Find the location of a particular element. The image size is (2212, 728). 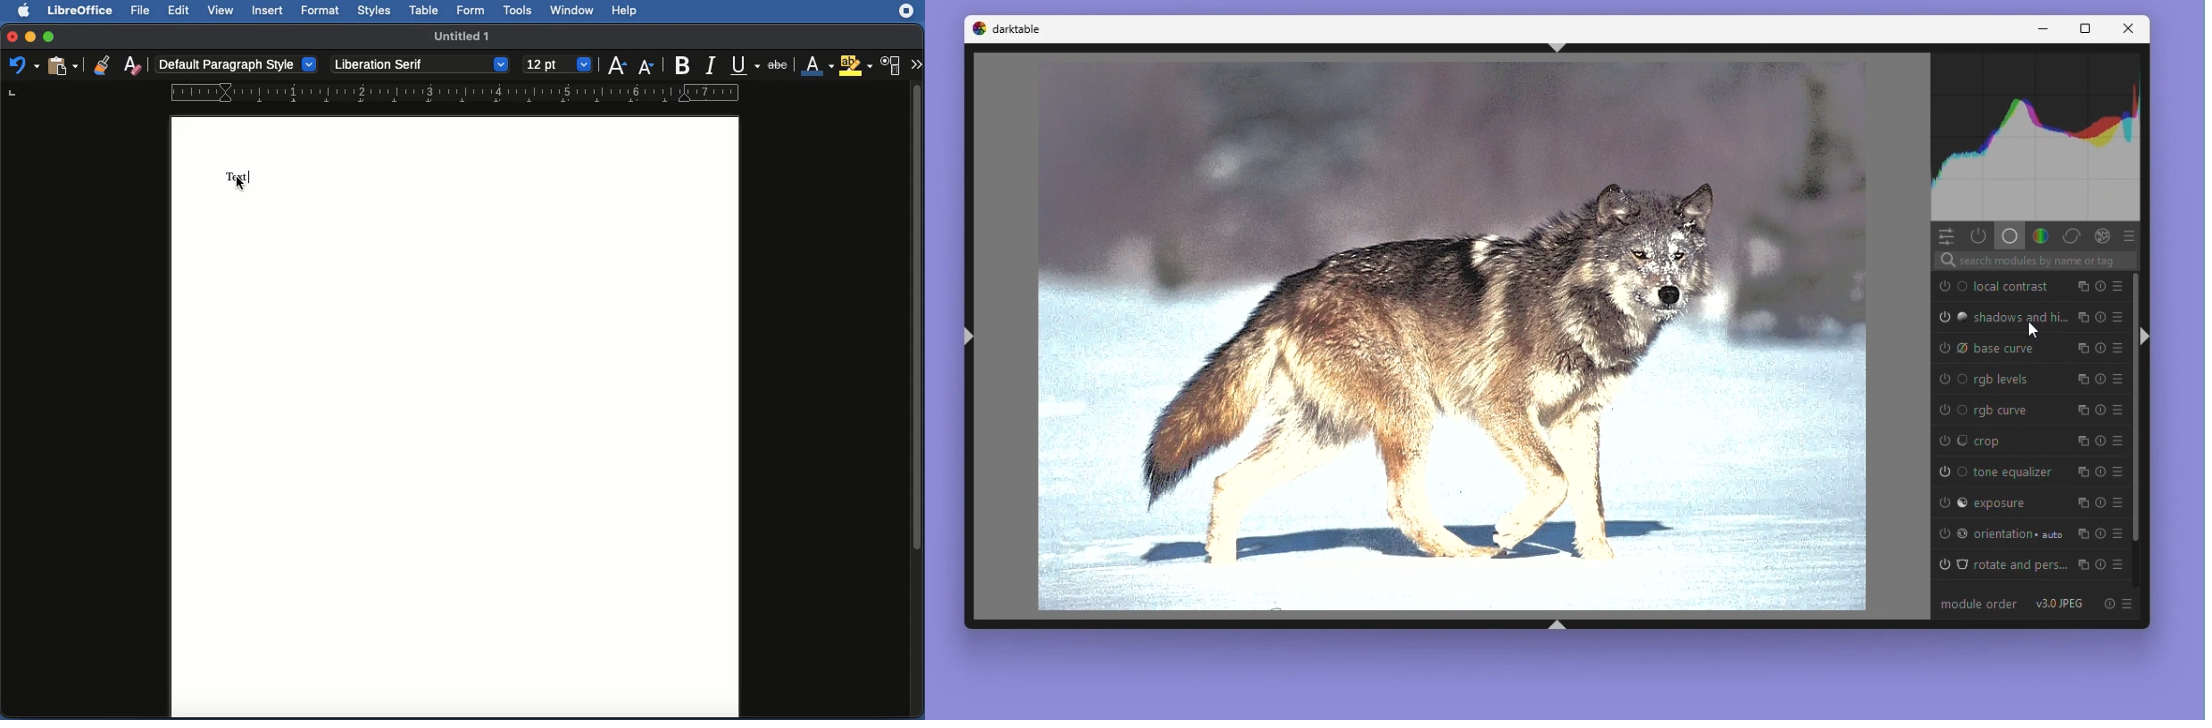

Quick access is located at coordinates (1945, 235).